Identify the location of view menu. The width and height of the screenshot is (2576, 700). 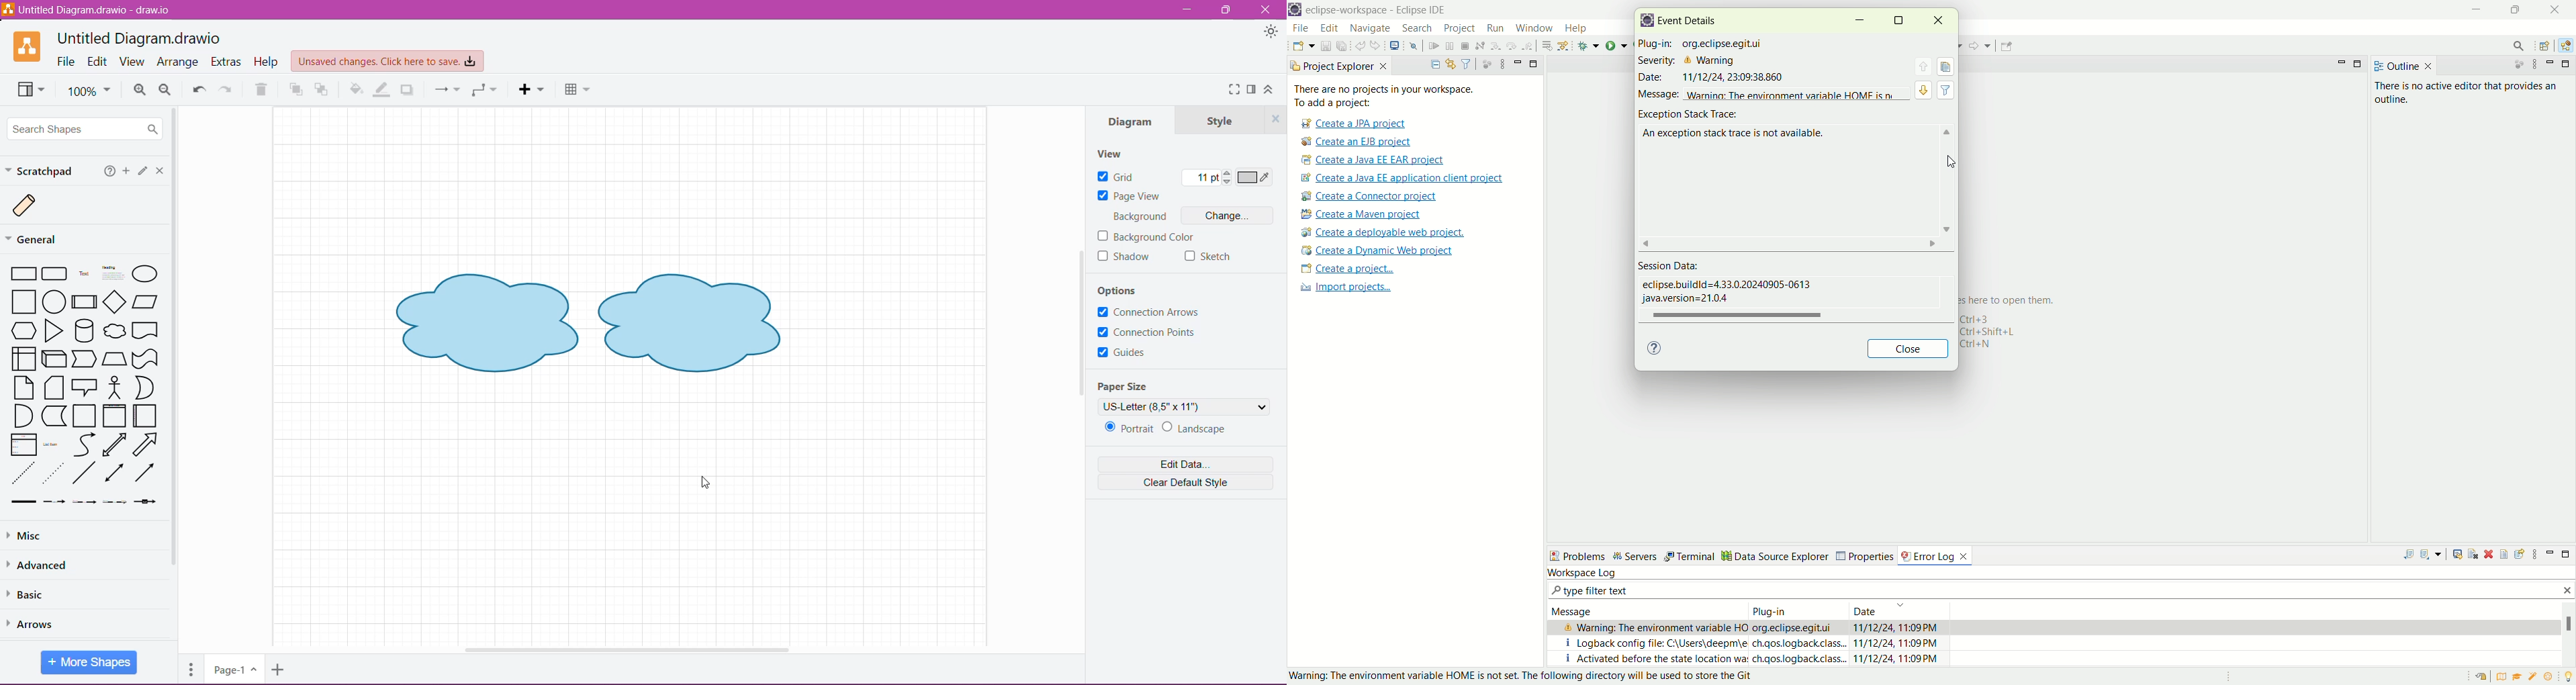
(2534, 64).